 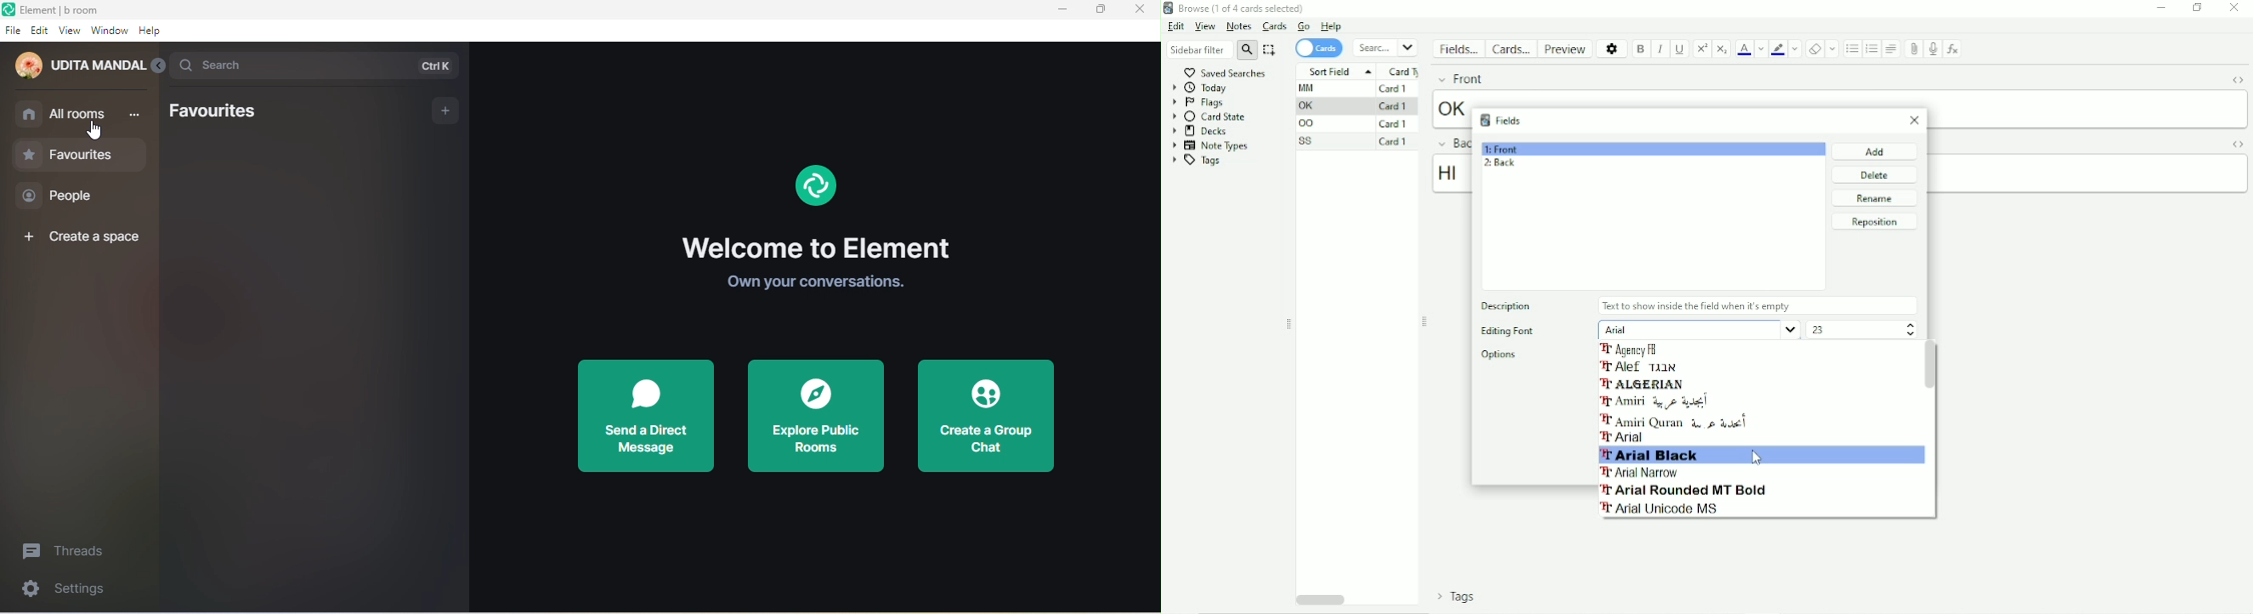 I want to click on file, so click(x=13, y=31).